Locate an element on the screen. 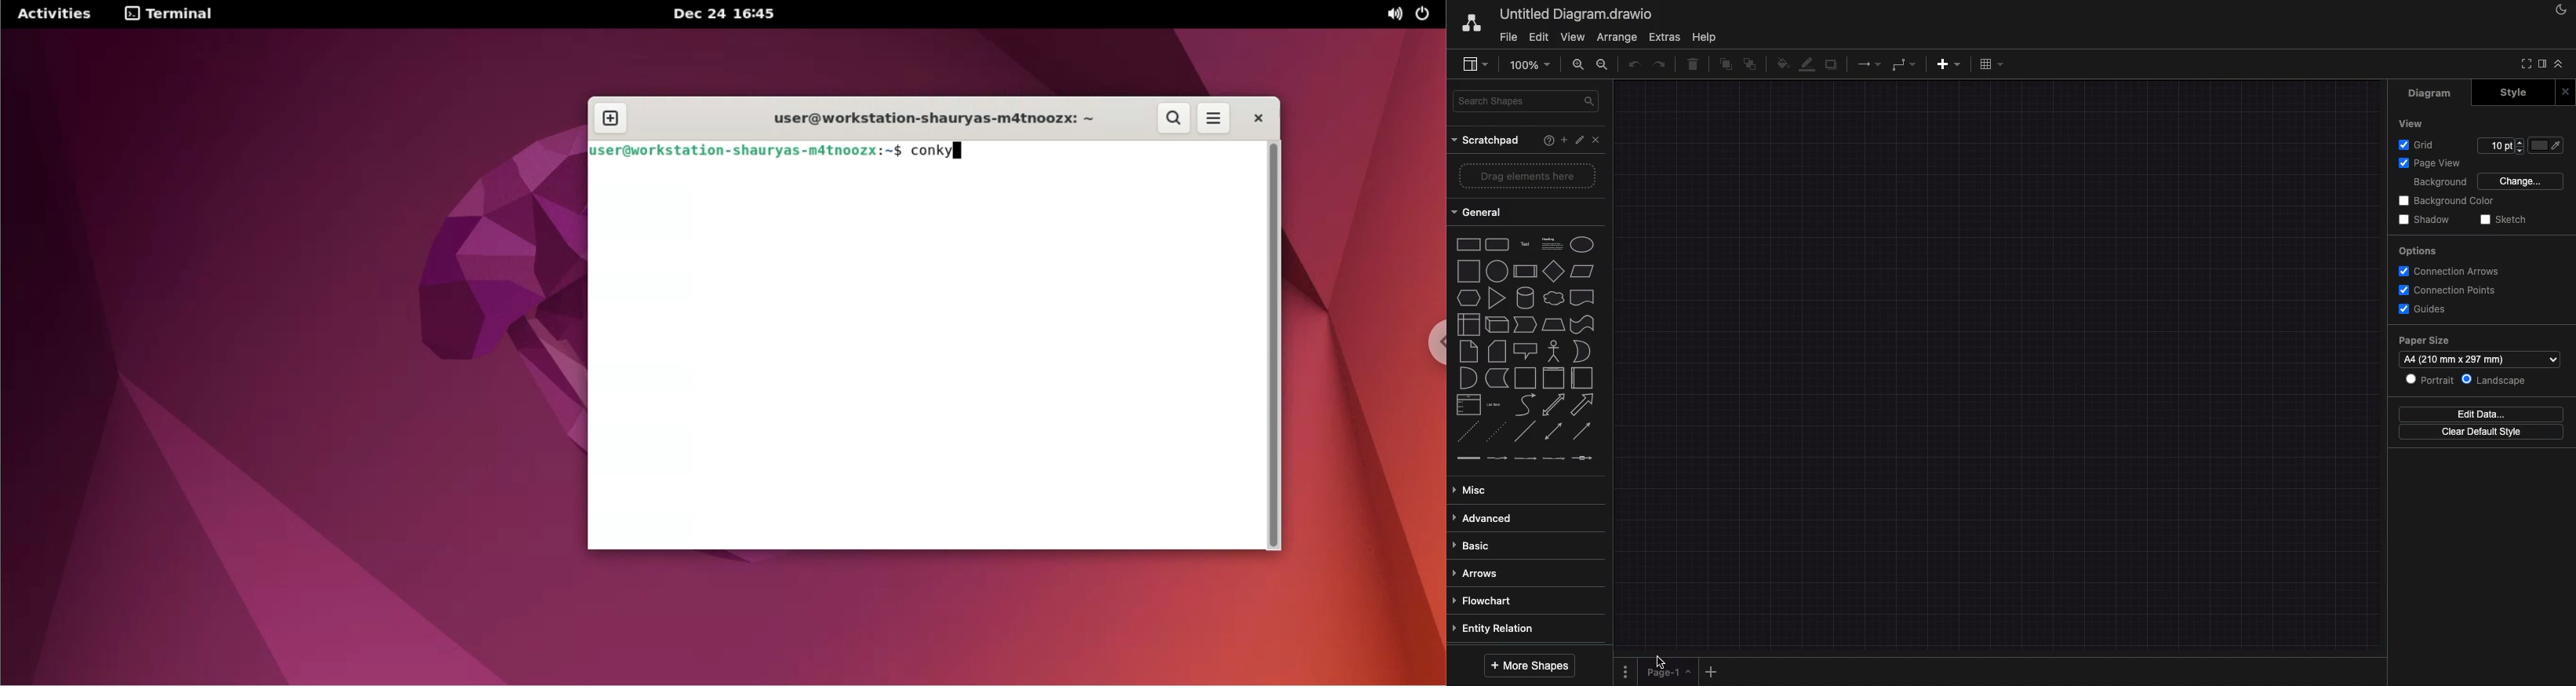  edit is located at coordinates (1538, 37).